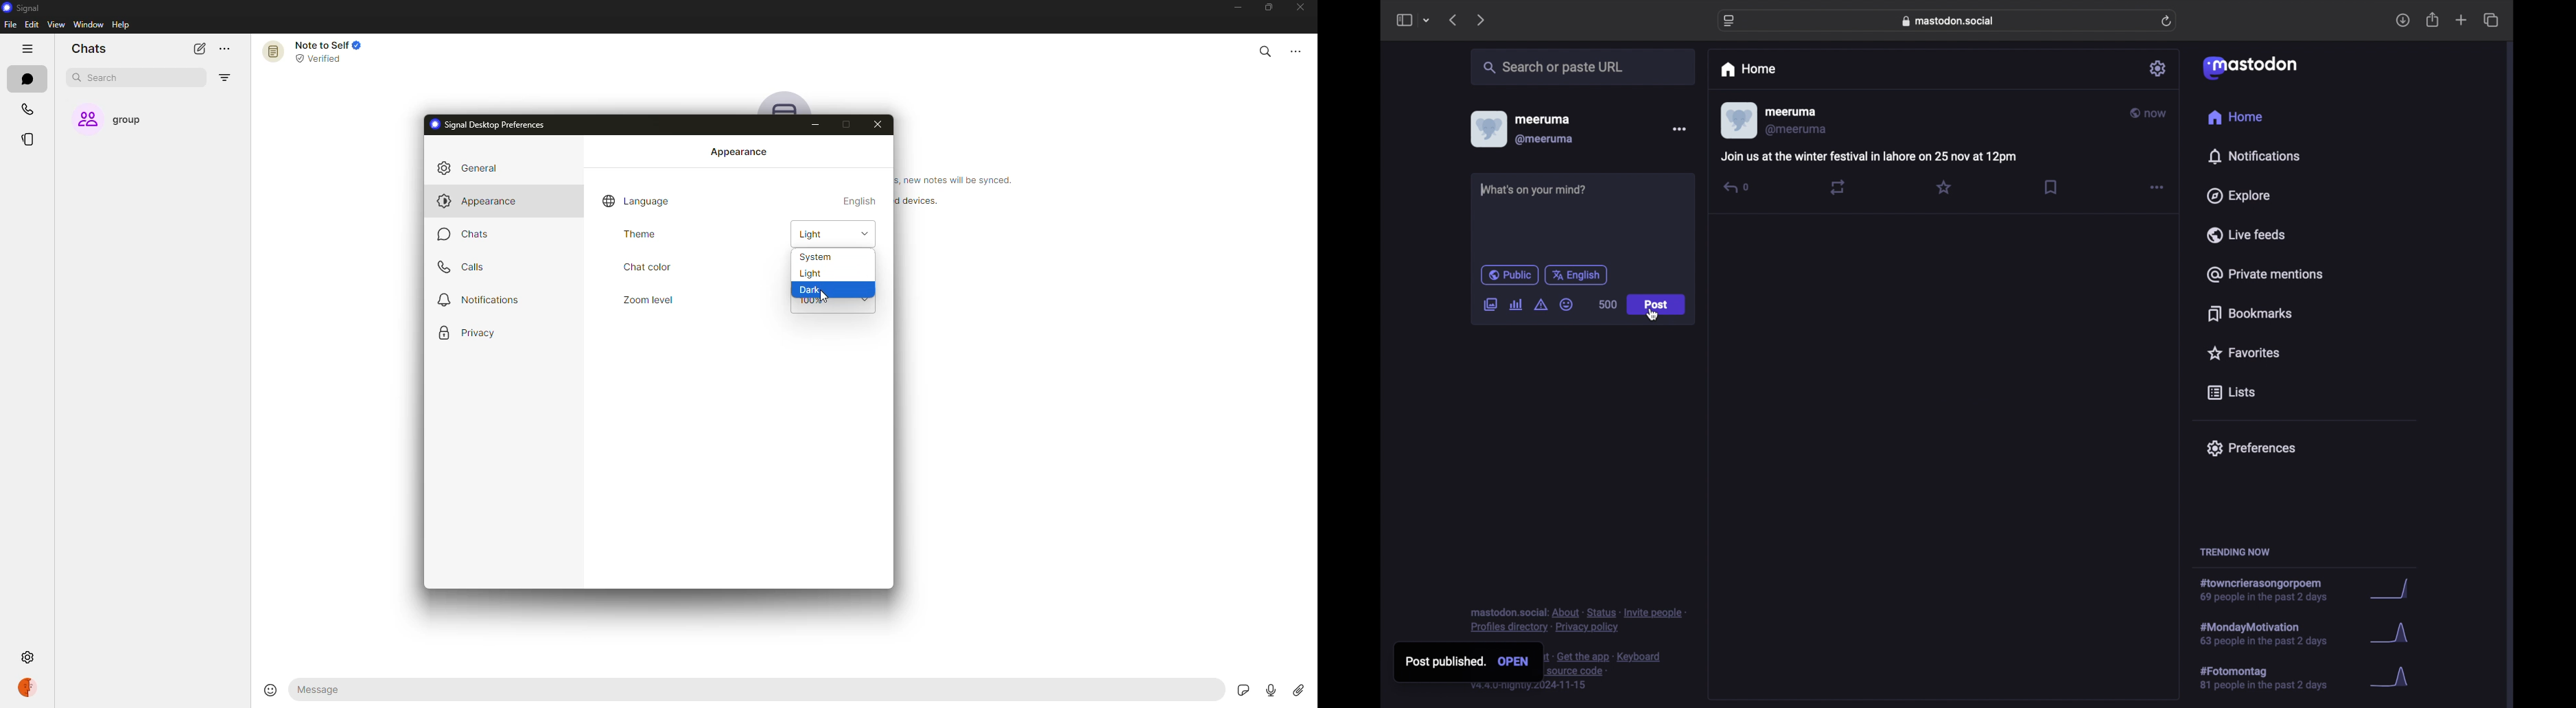 This screenshot has height=728, width=2576. I want to click on public, so click(1509, 275).